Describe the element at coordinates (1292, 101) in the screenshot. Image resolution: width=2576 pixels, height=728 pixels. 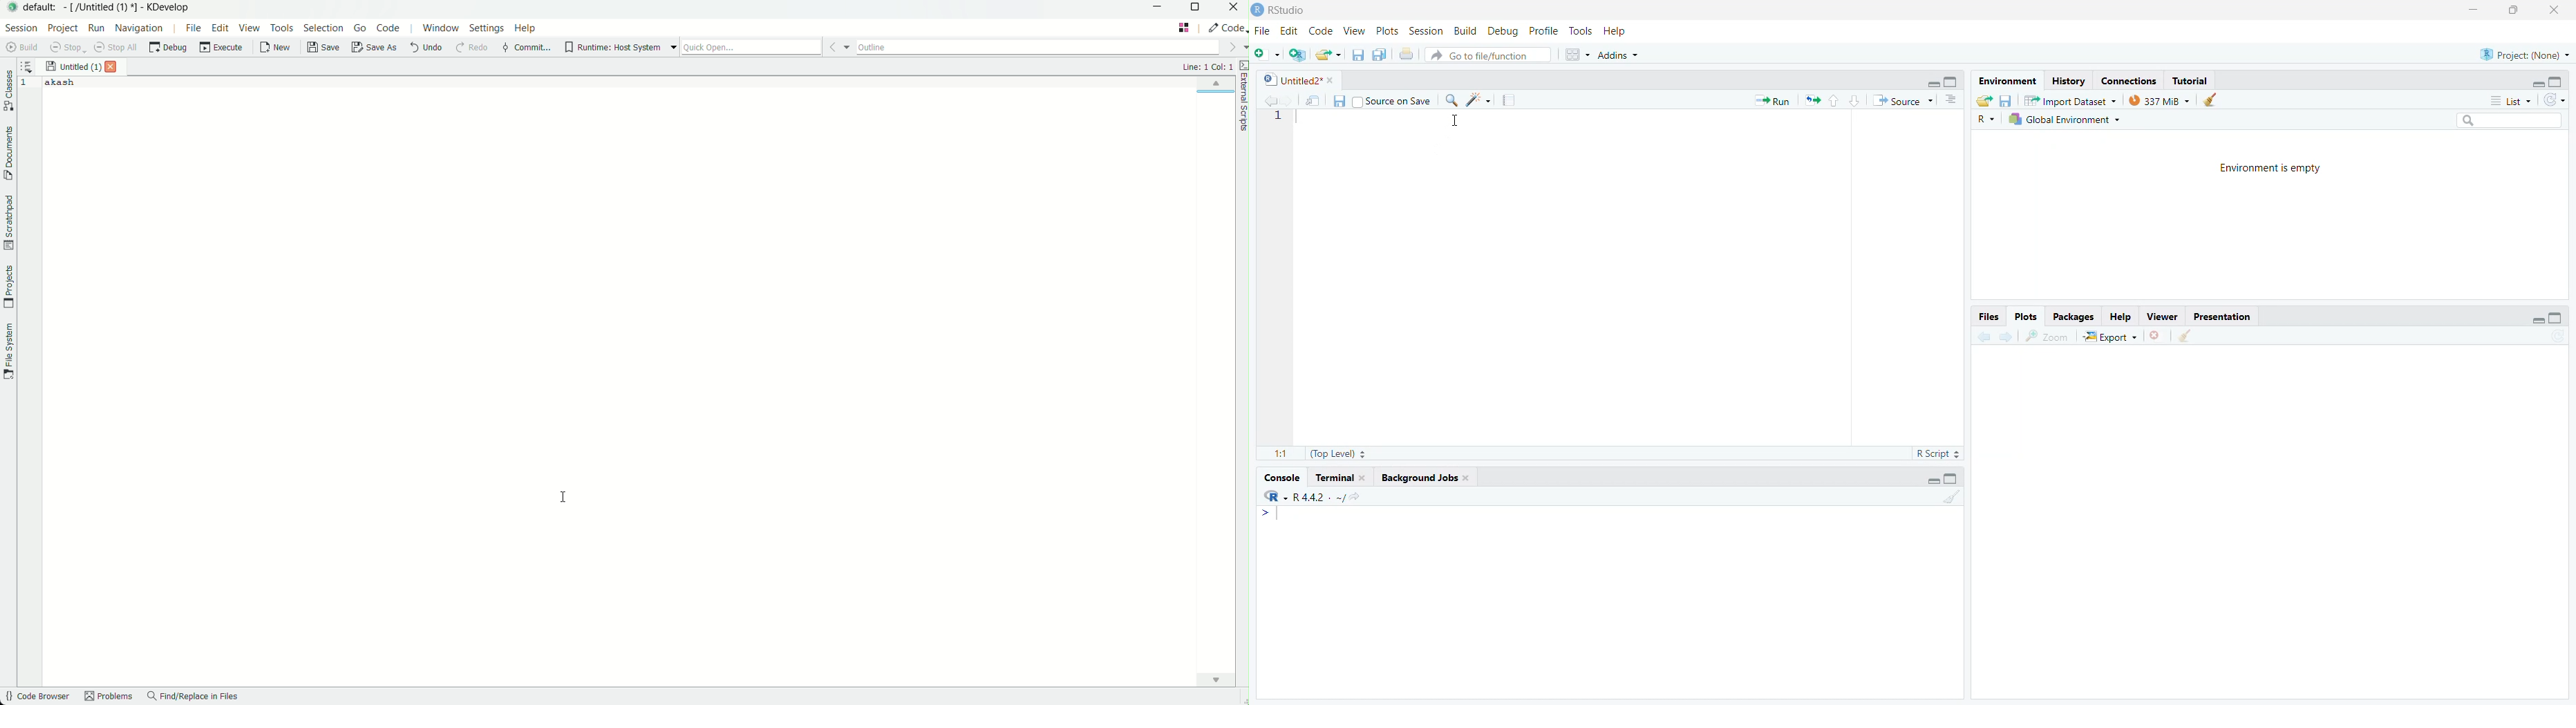
I see `go back to the next source location` at that location.